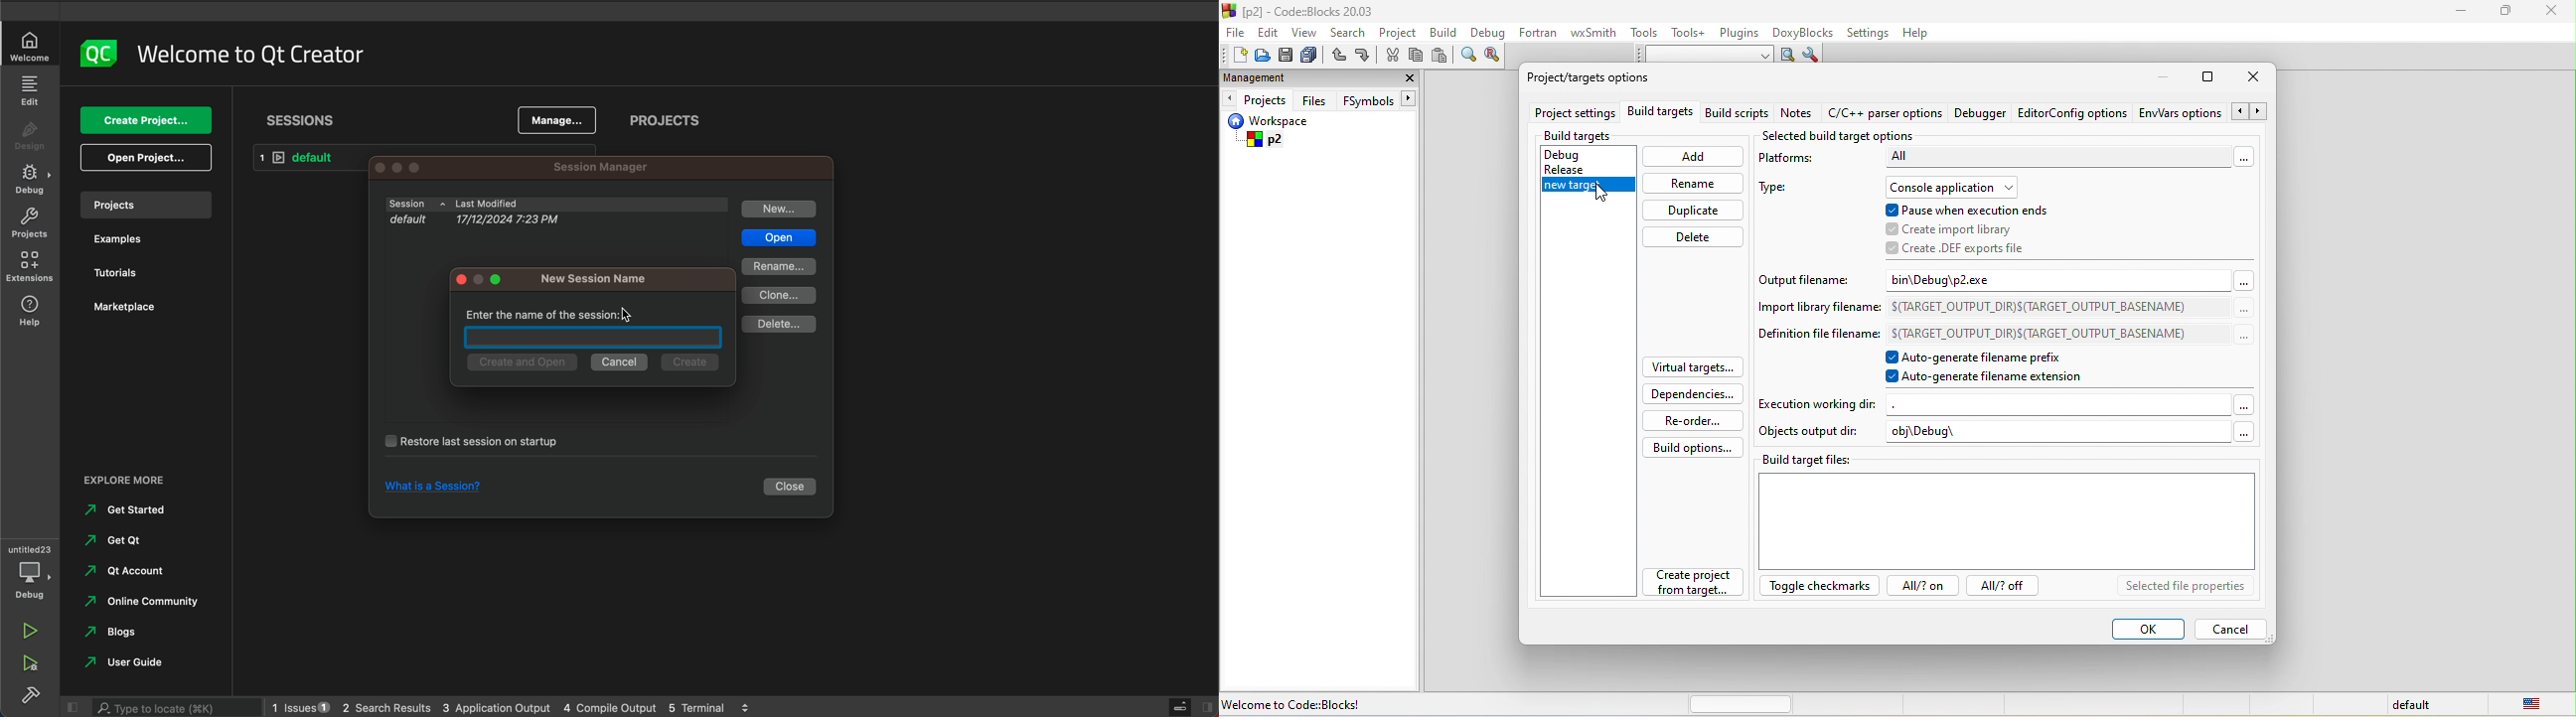  What do you see at coordinates (144, 473) in the screenshot?
I see `explore more` at bounding box center [144, 473].